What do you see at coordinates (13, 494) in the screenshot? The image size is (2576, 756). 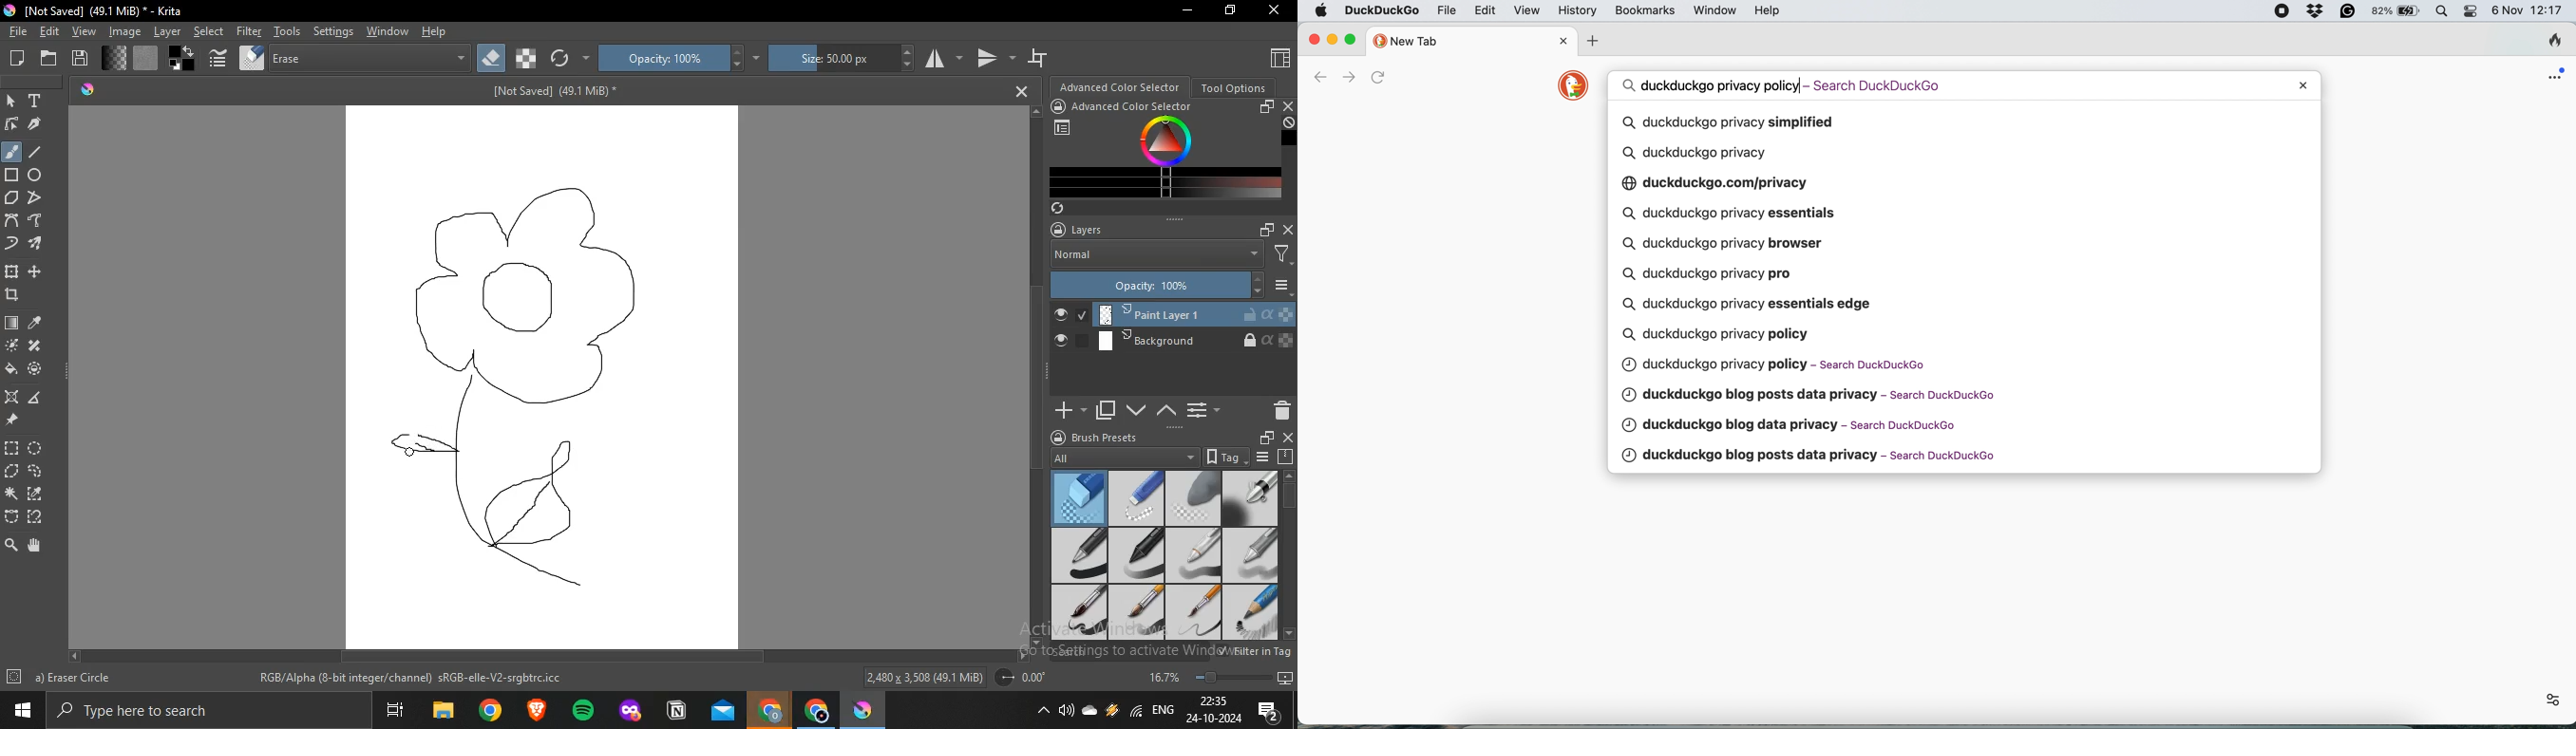 I see `configure selection tool` at bounding box center [13, 494].